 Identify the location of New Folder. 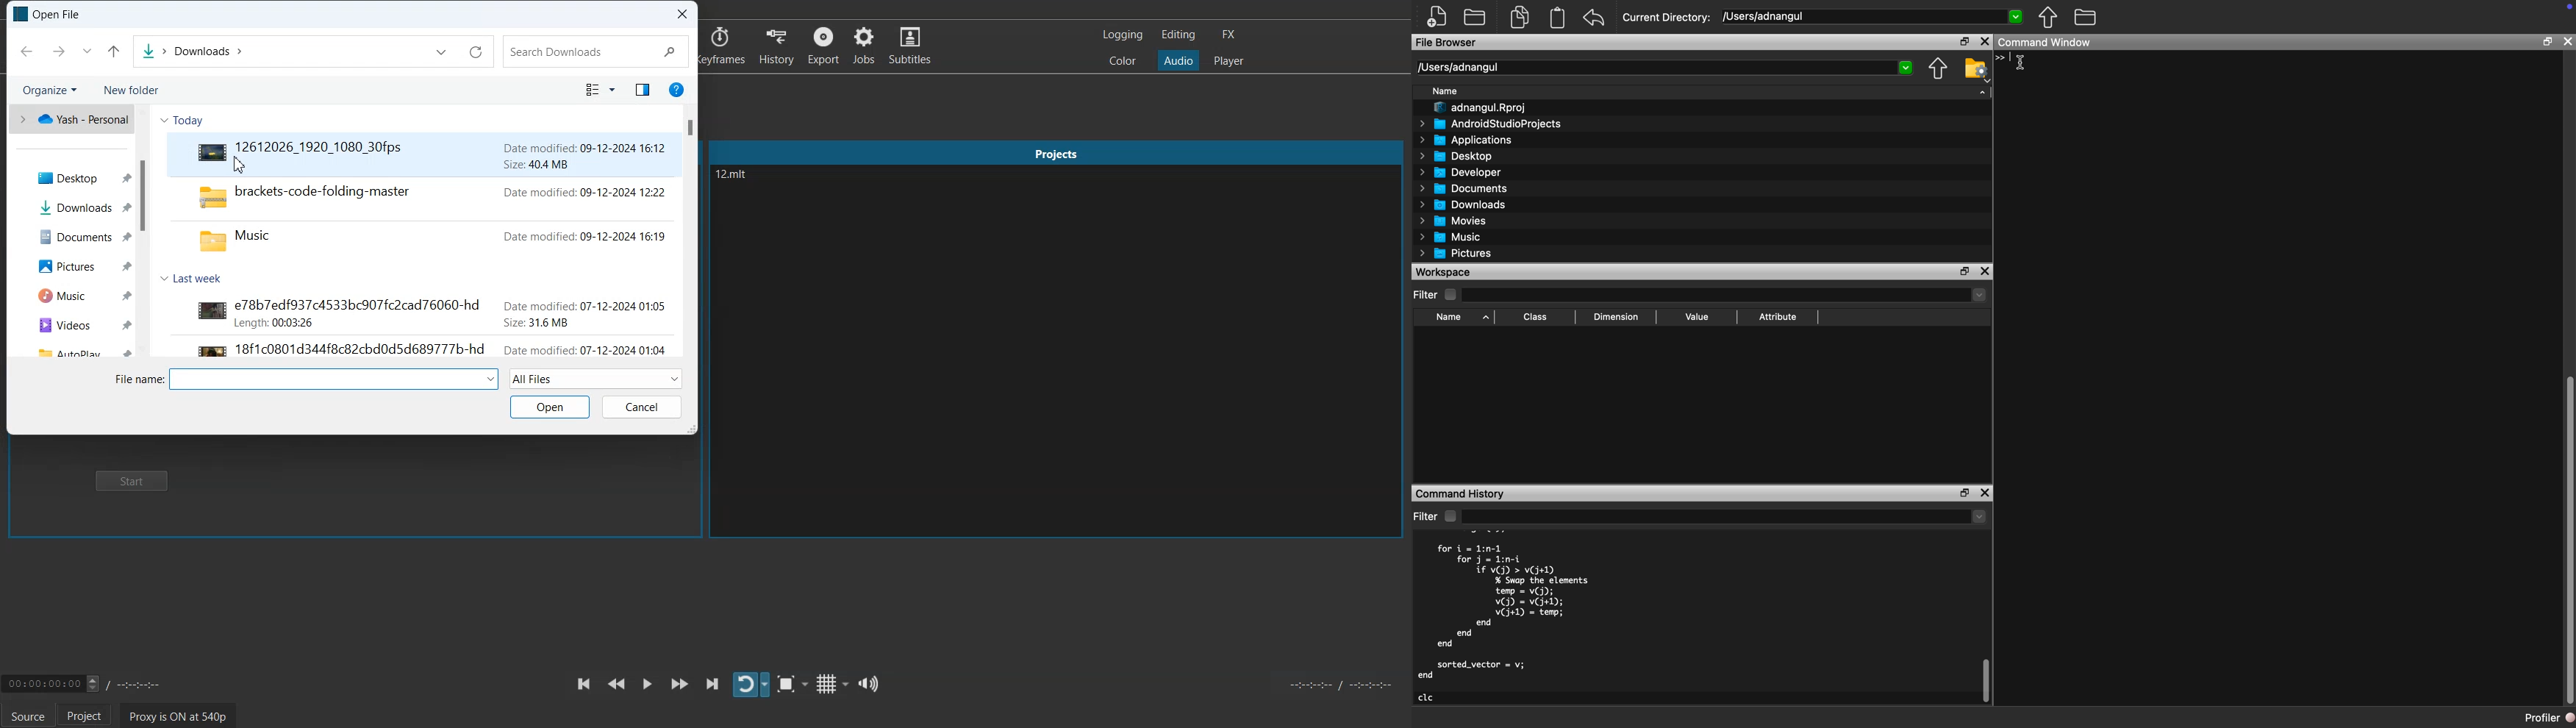
(130, 90).